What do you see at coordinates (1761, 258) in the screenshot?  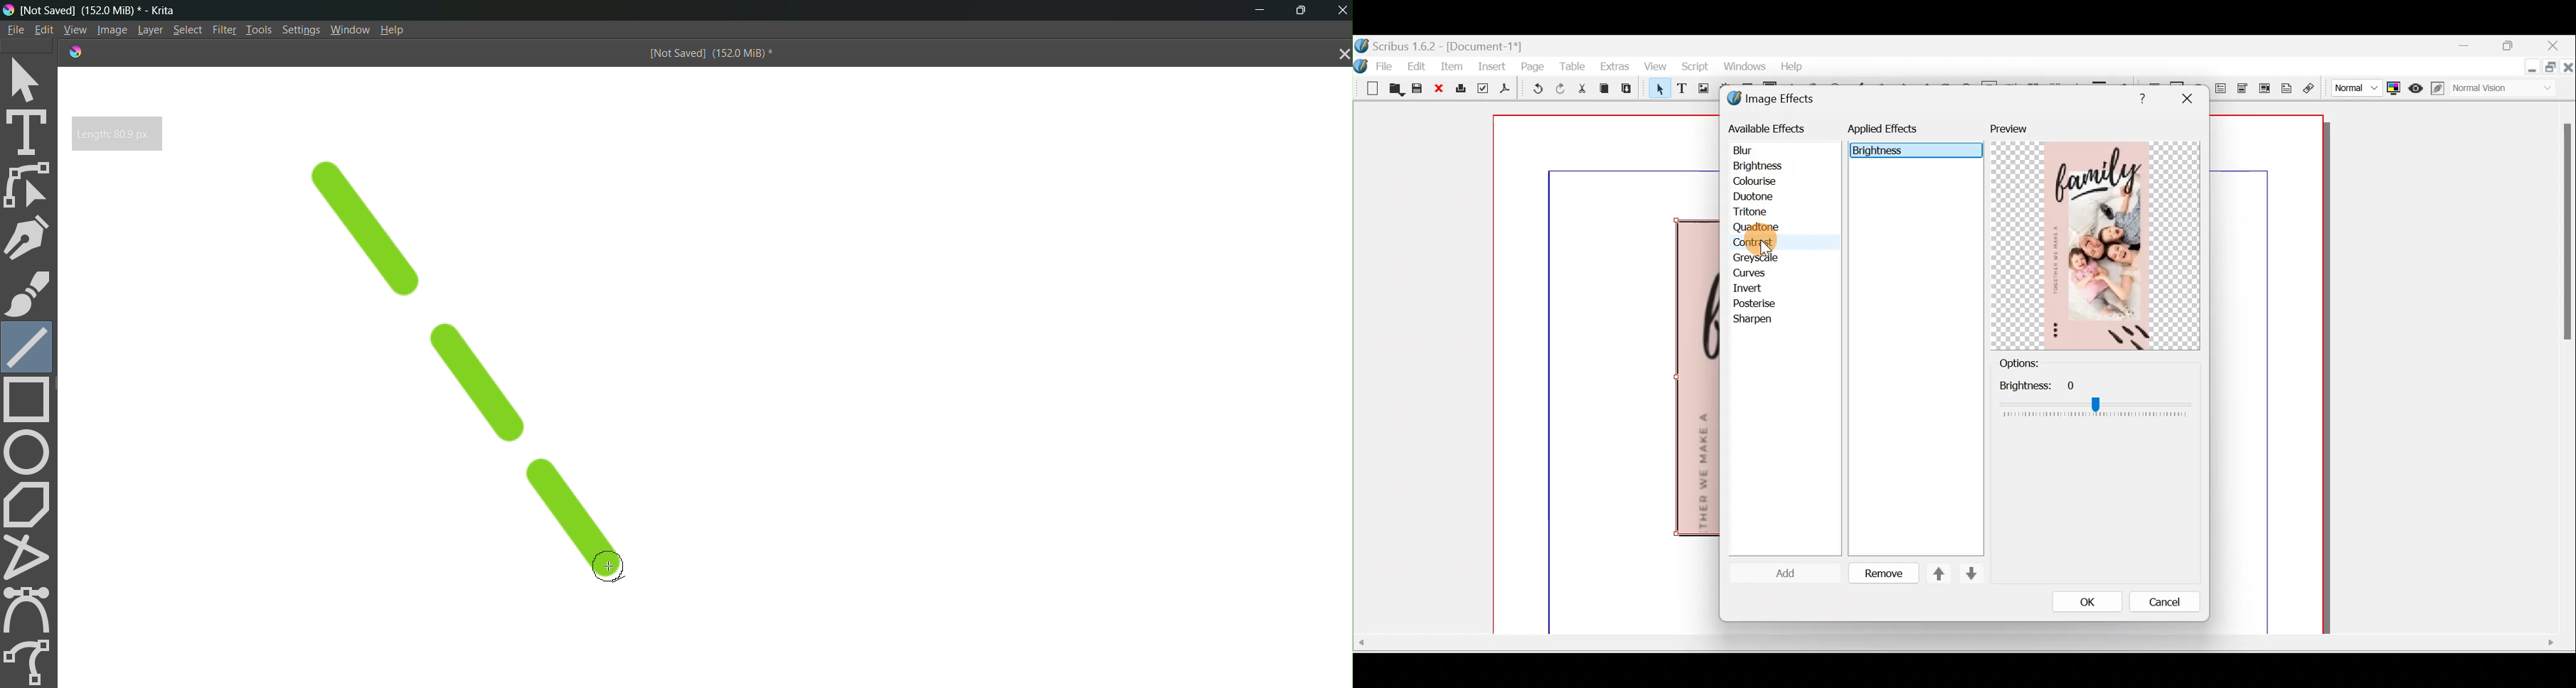 I see `Greyscale` at bounding box center [1761, 258].